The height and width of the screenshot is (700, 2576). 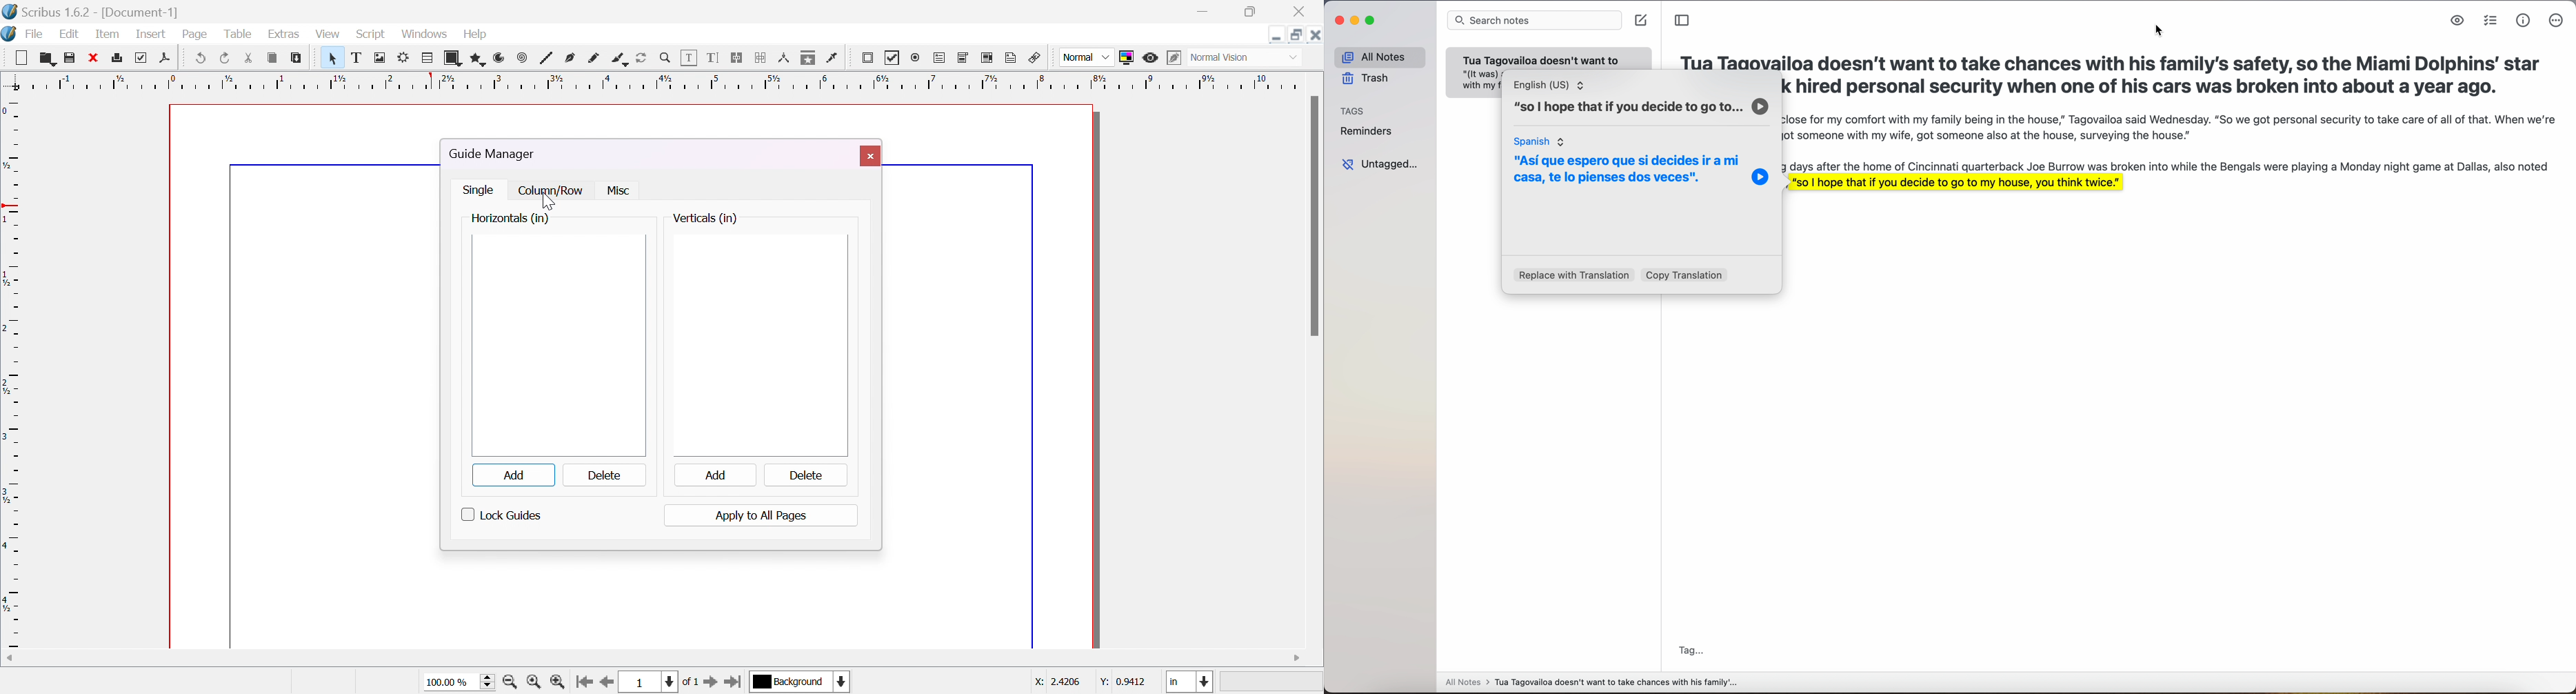 What do you see at coordinates (1624, 159) in the screenshot?
I see `spanish translation` at bounding box center [1624, 159].